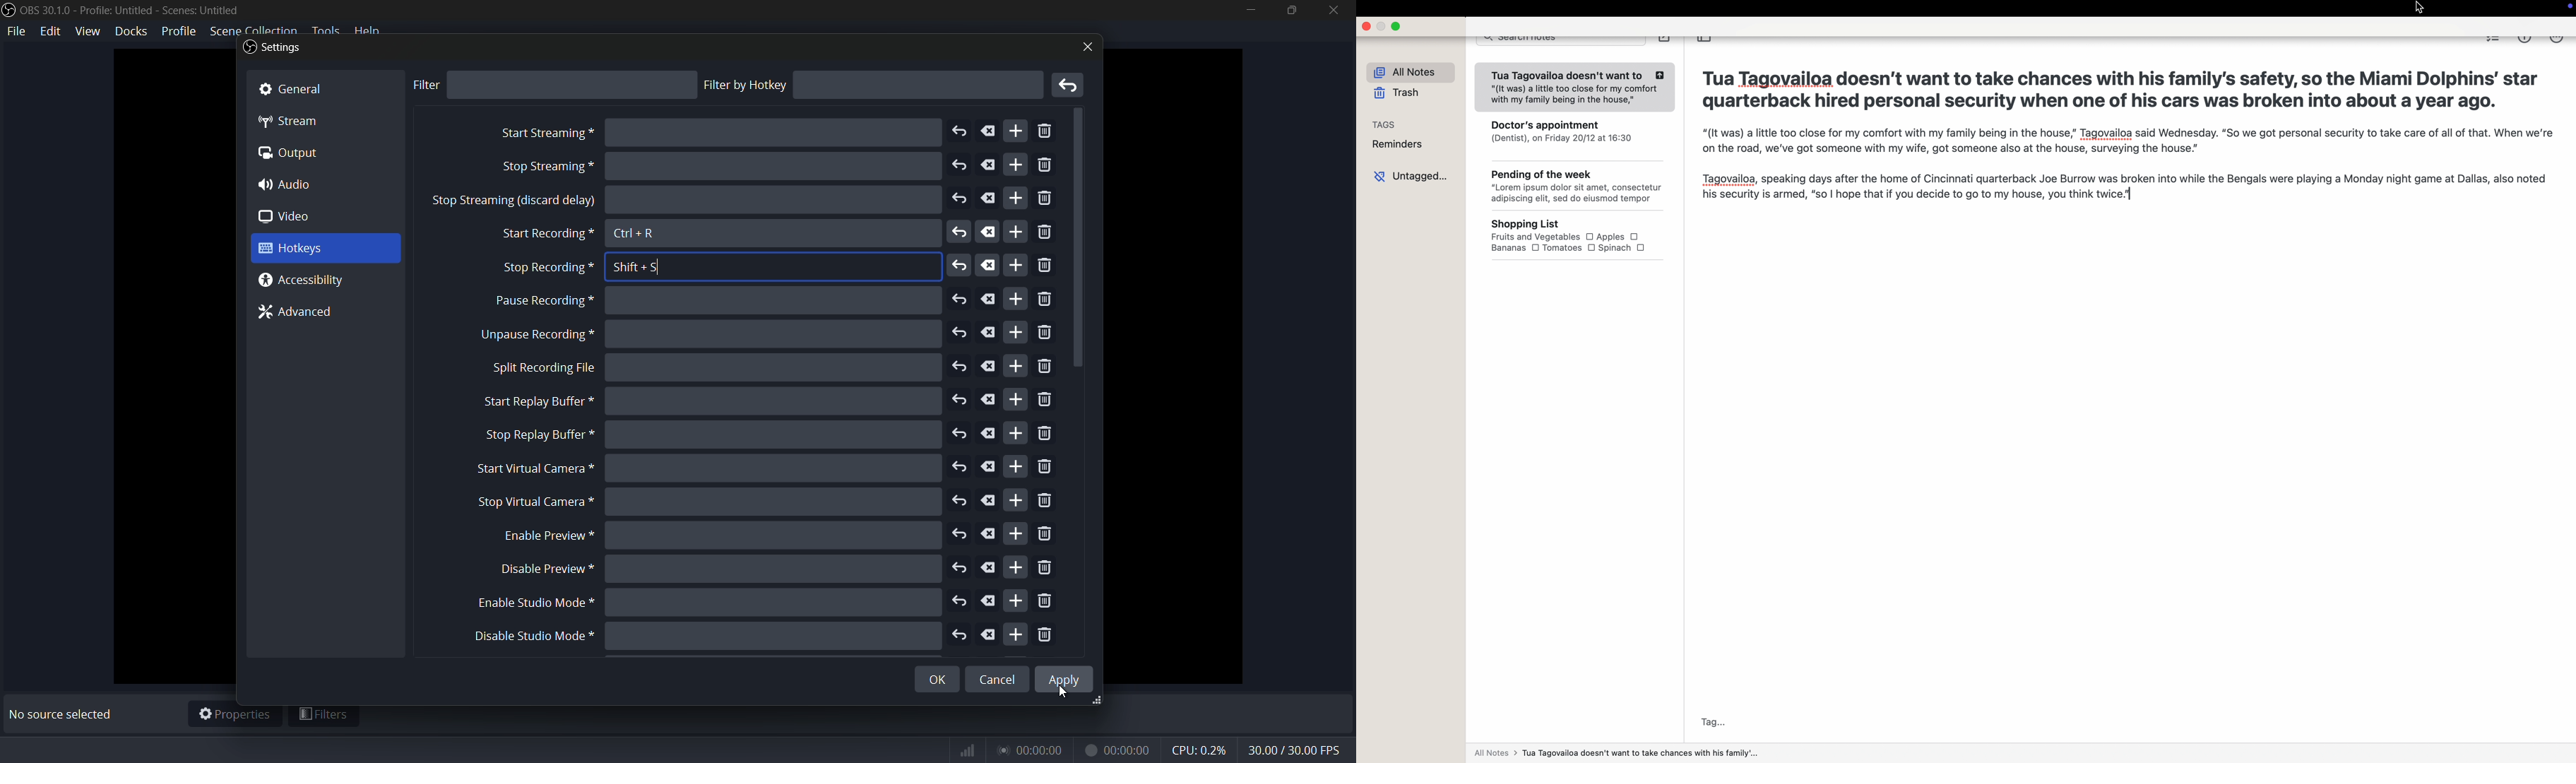 The width and height of the screenshot is (2576, 784). Describe the element at coordinates (990, 367) in the screenshot. I see `delete` at that location.